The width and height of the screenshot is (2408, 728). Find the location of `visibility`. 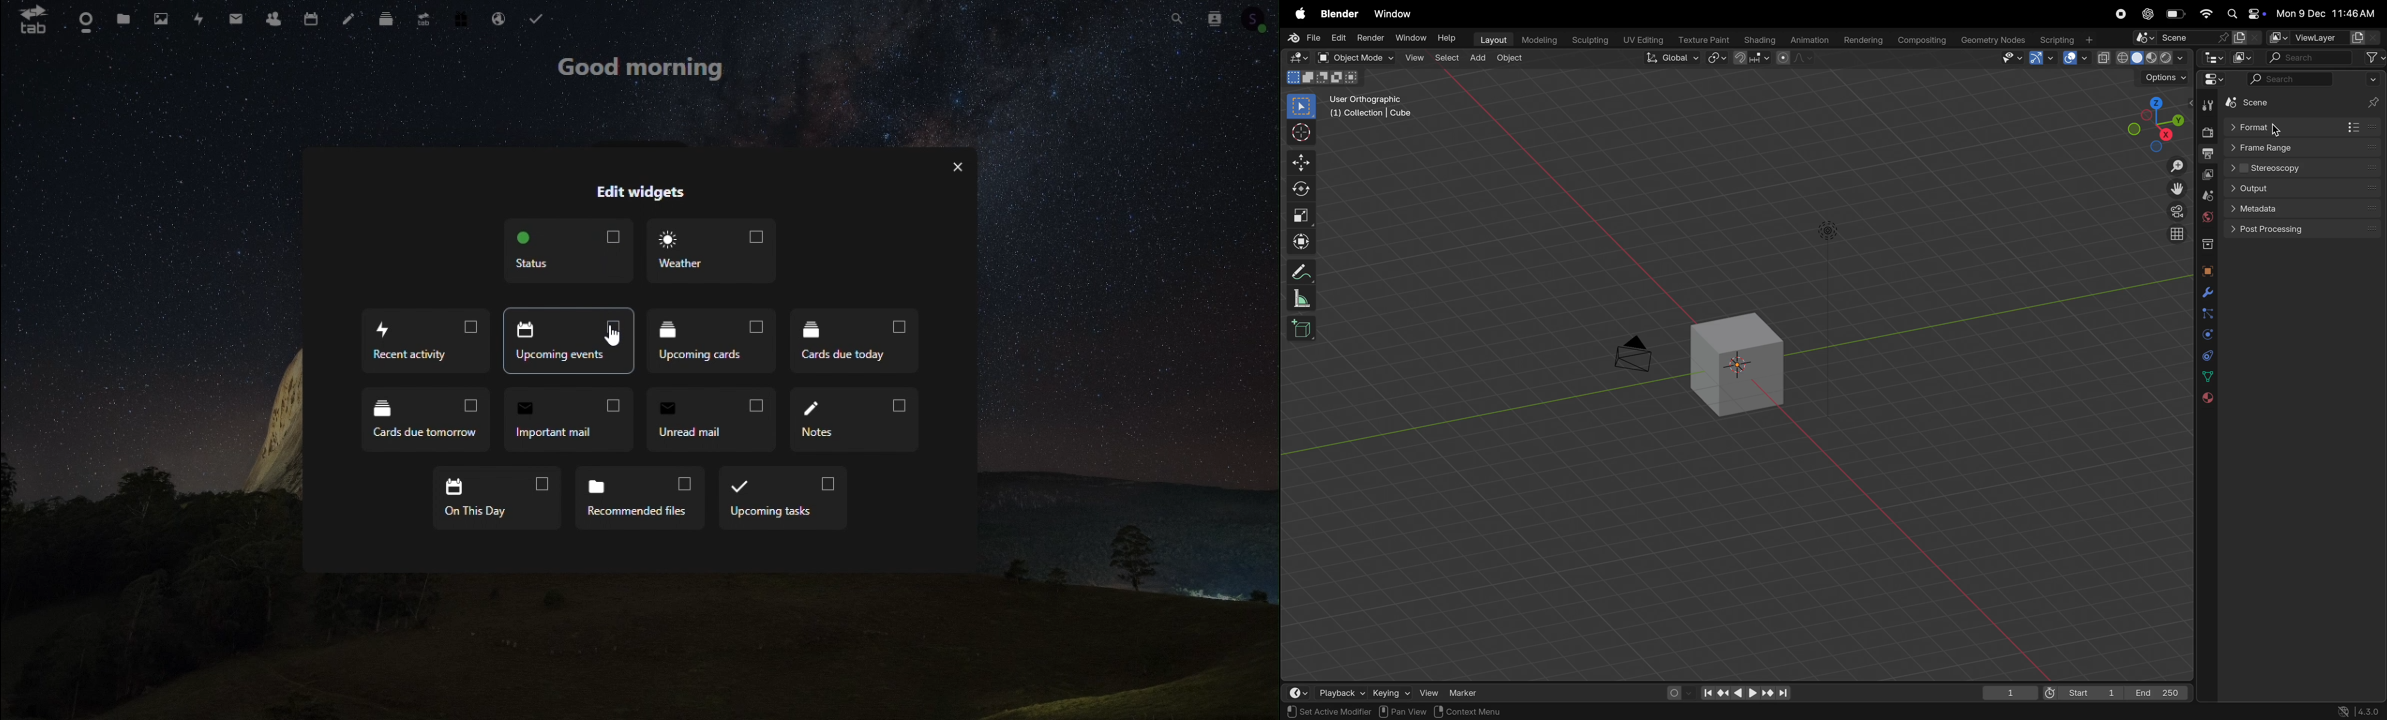

visibility is located at coordinates (2010, 59).